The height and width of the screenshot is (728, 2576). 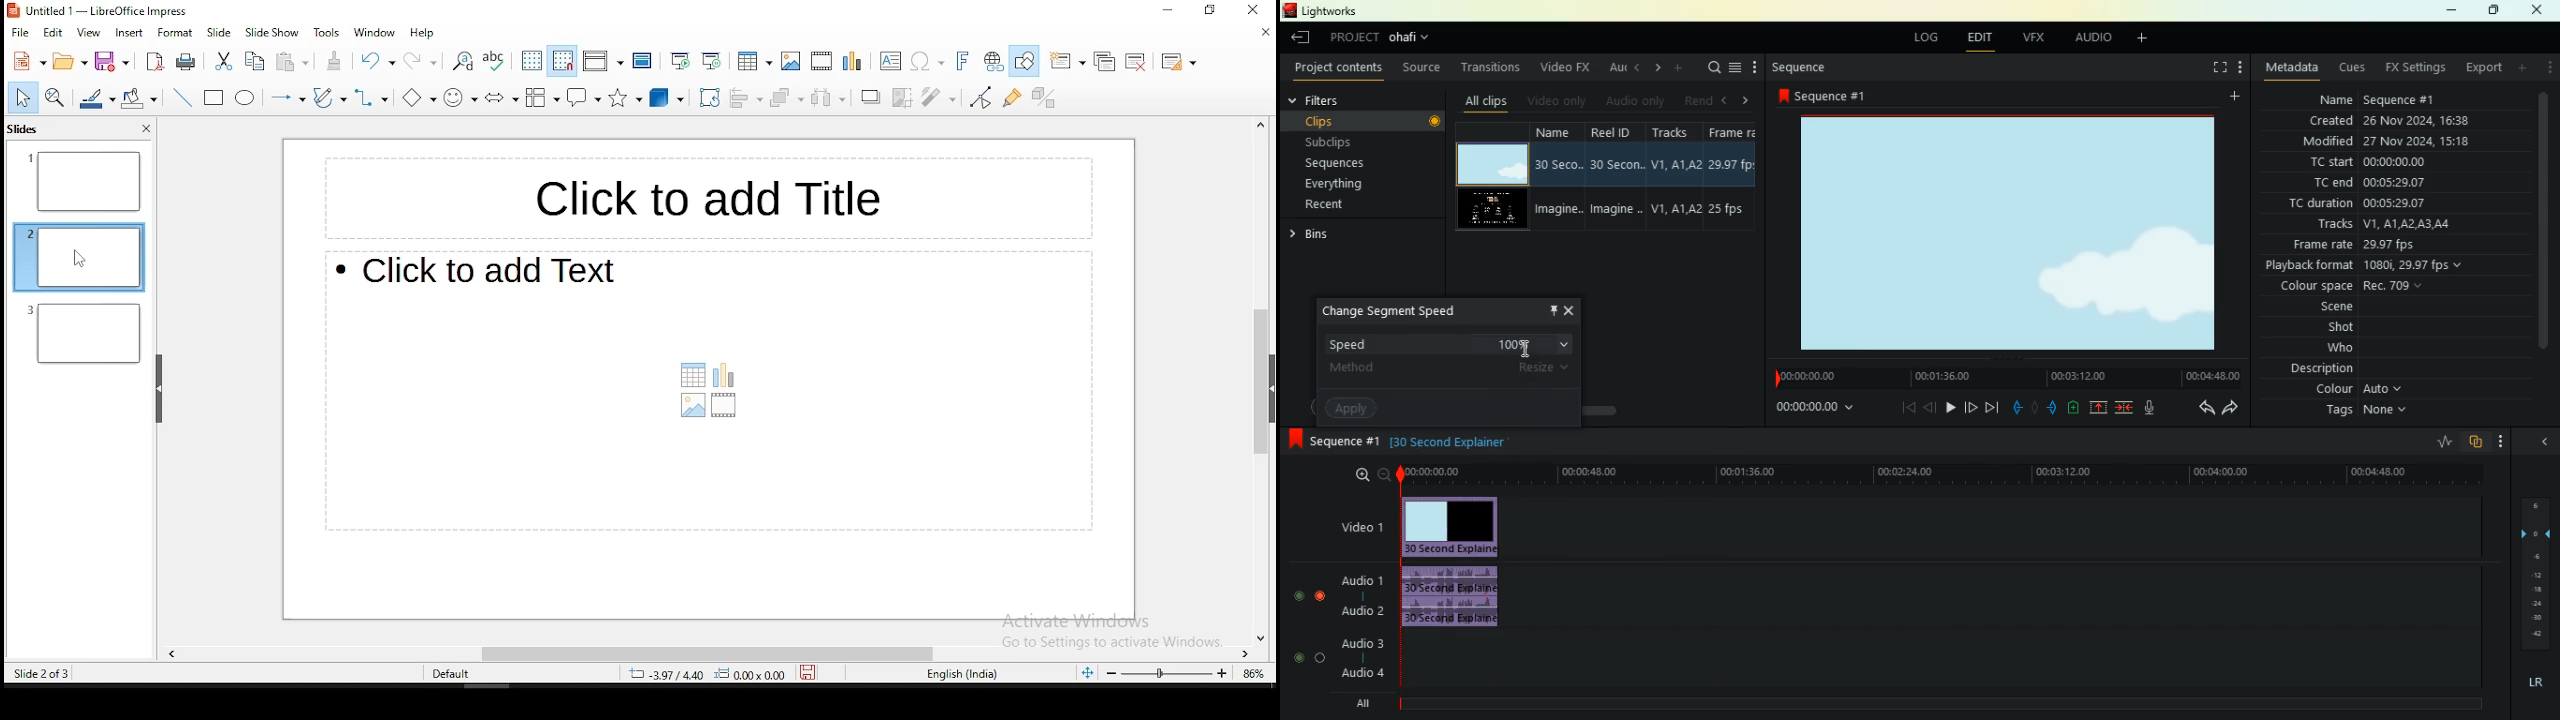 I want to click on rectangle tool, so click(x=212, y=98).